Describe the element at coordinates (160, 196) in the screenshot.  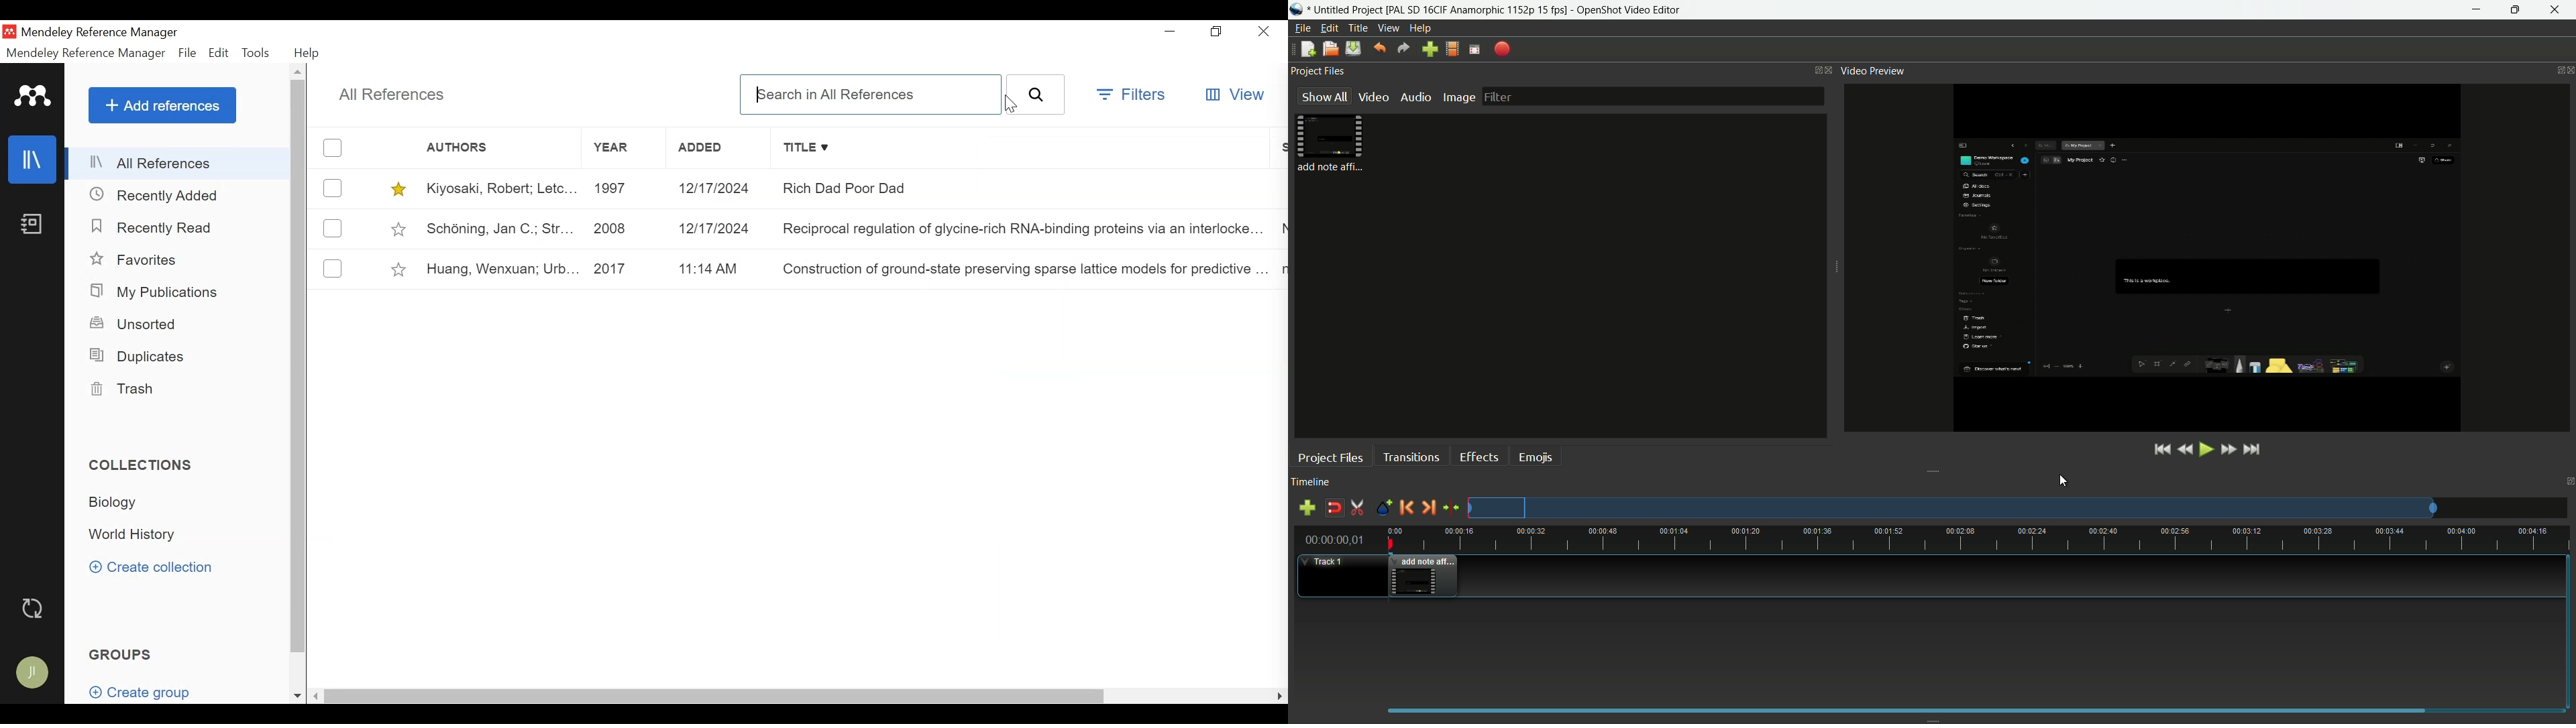
I see `Recently Added` at that location.